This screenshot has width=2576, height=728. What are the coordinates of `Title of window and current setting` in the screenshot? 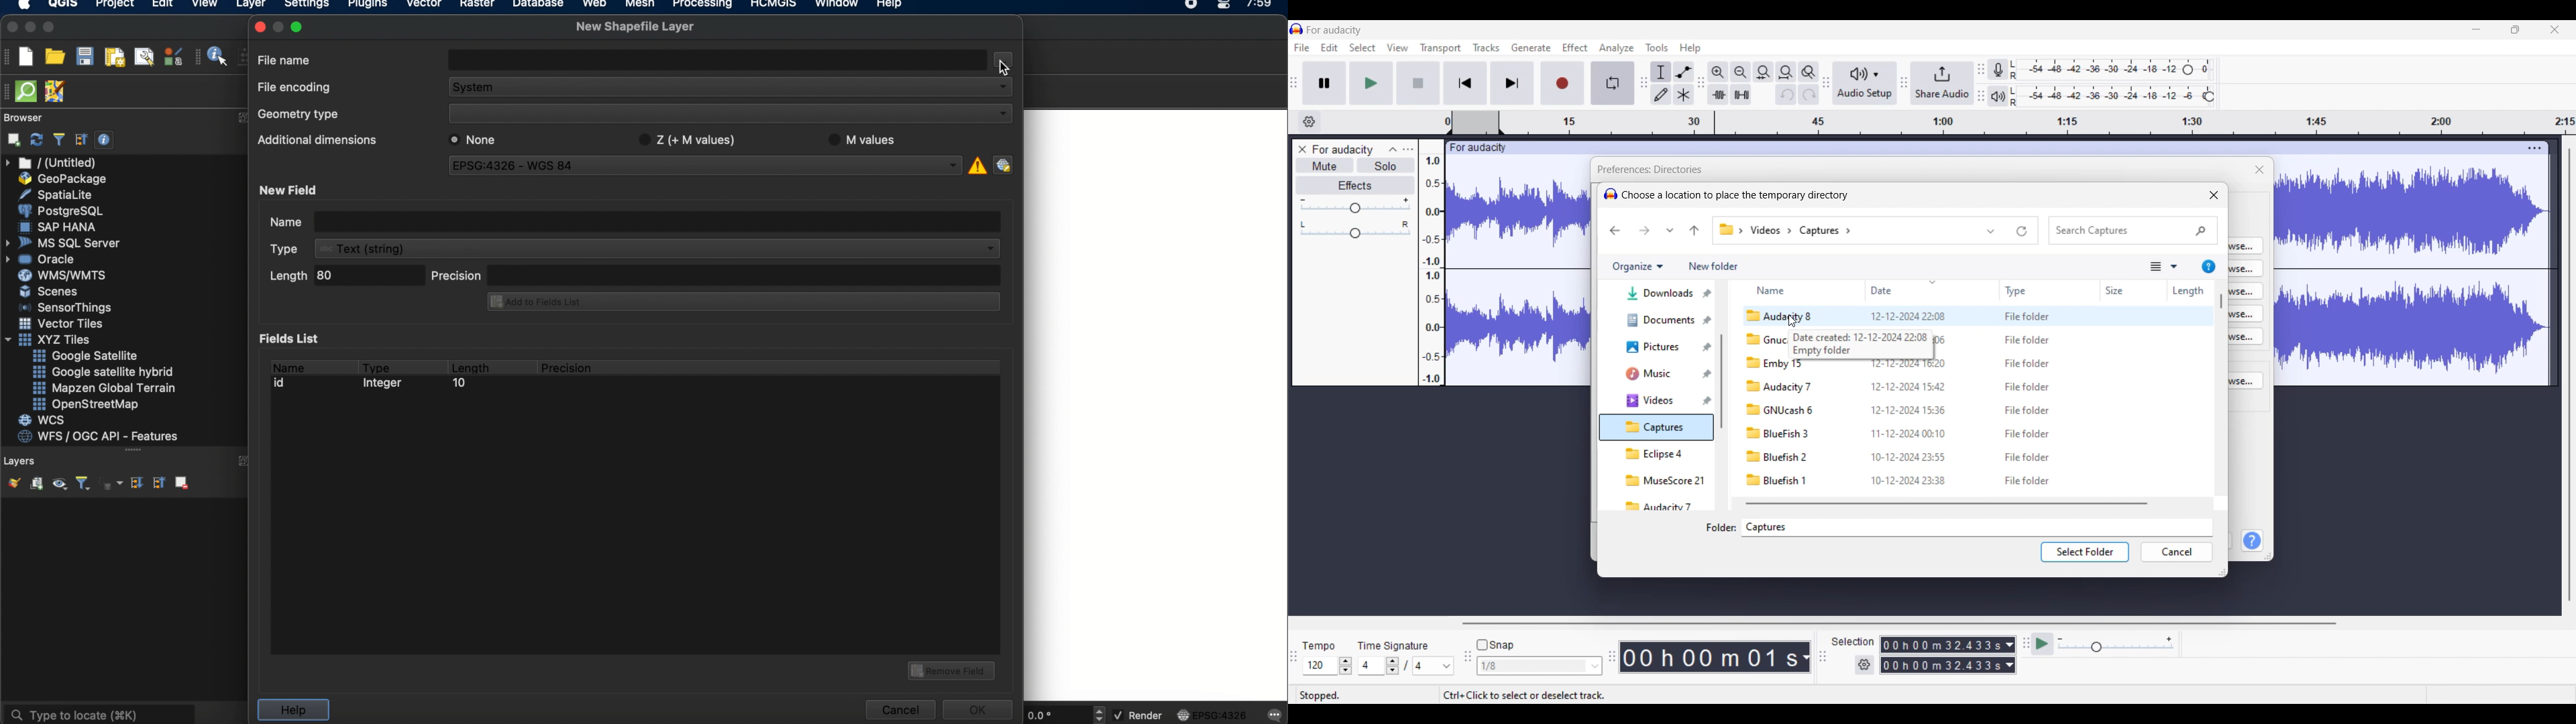 It's located at (1648, 170).